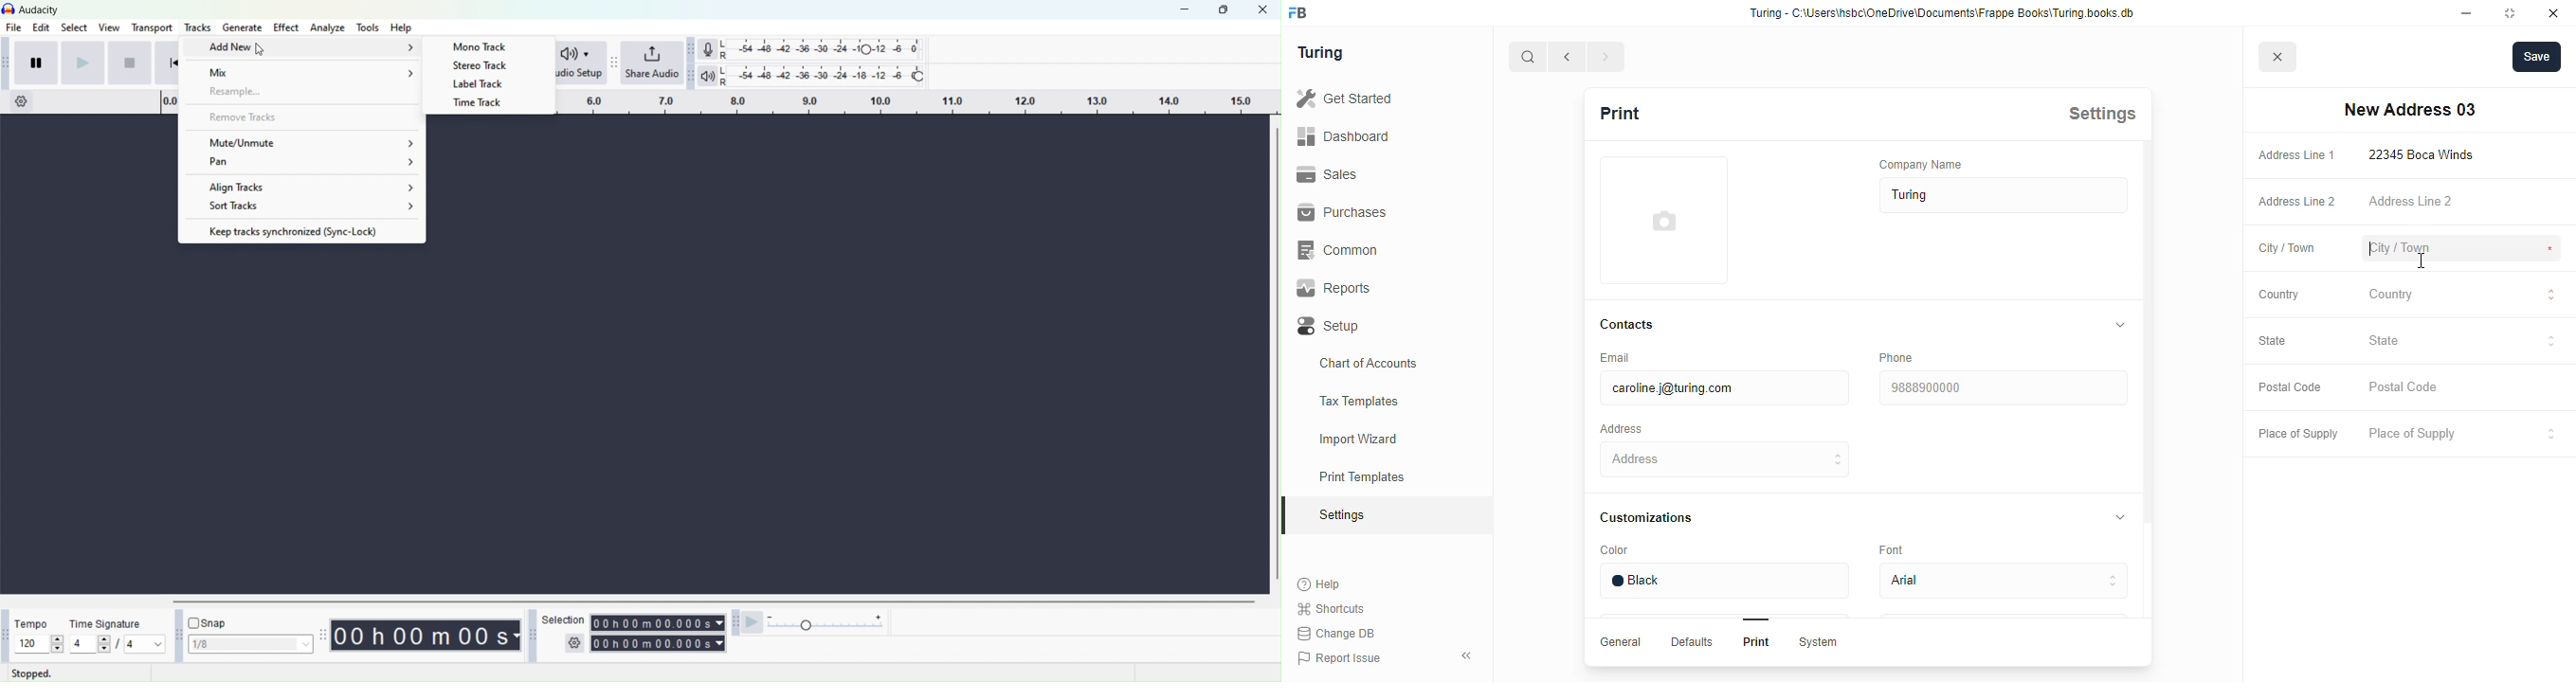 The image size is (2576, 700). I want to click on Horizontal scroll bar, so click(1274, 354).